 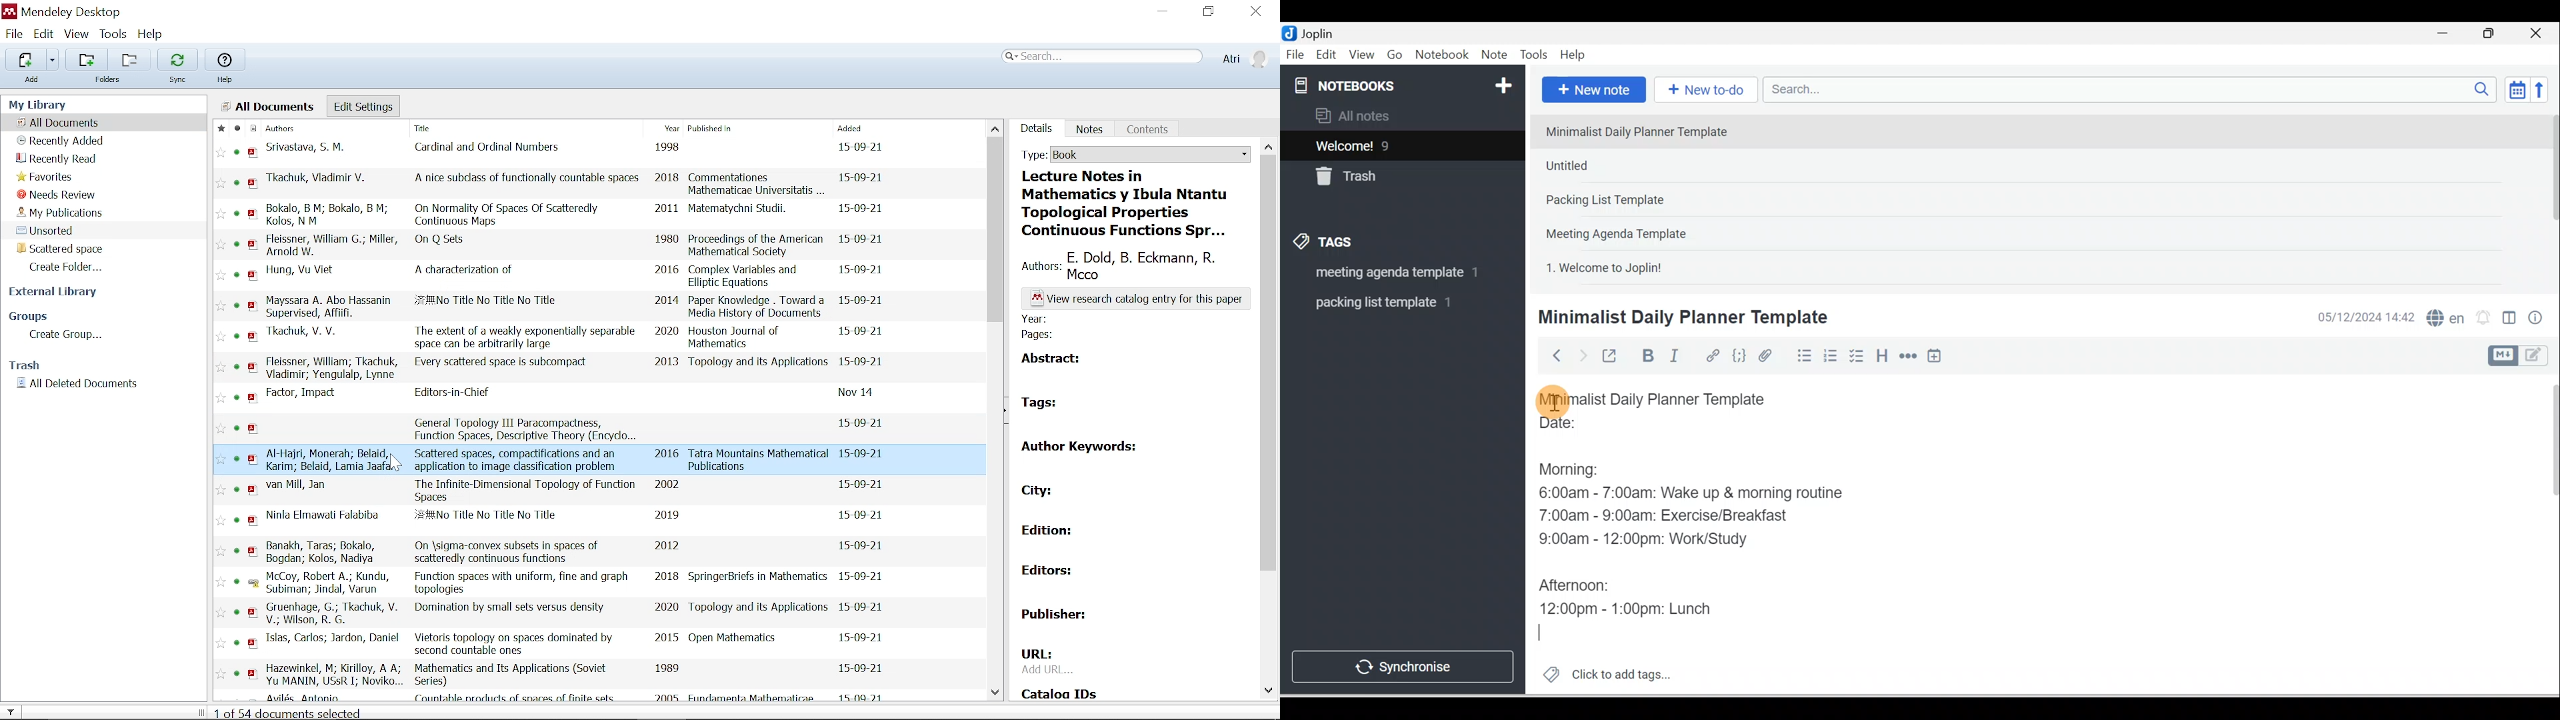 What do you see at coordinates (511, 675) in the screenshot?
I see `title` at bounding box center [511, 675].